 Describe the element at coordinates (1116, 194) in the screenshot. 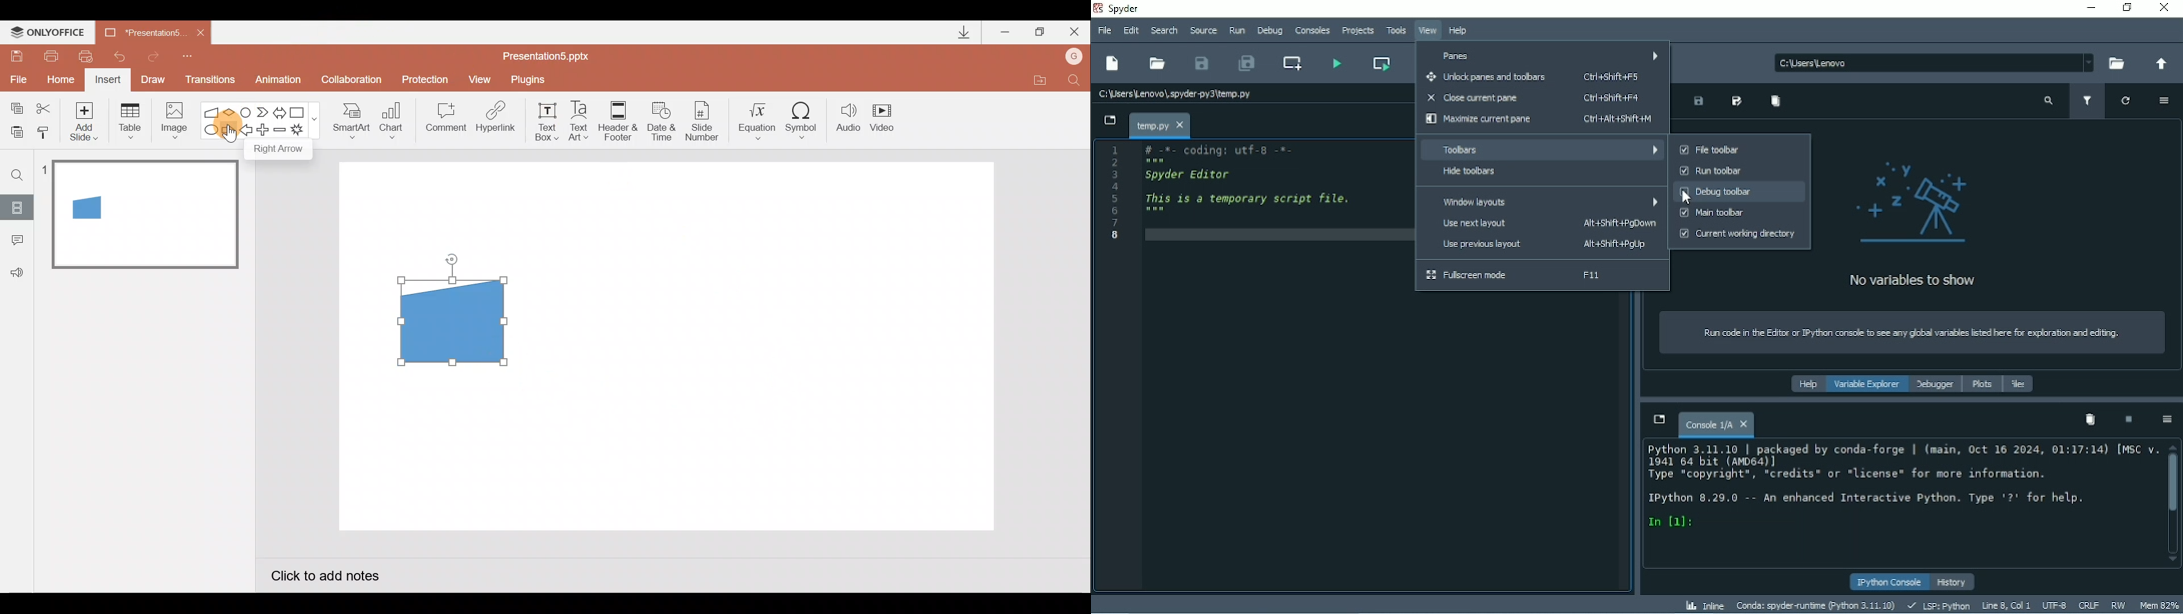

I see `Serial numbers` at that location.